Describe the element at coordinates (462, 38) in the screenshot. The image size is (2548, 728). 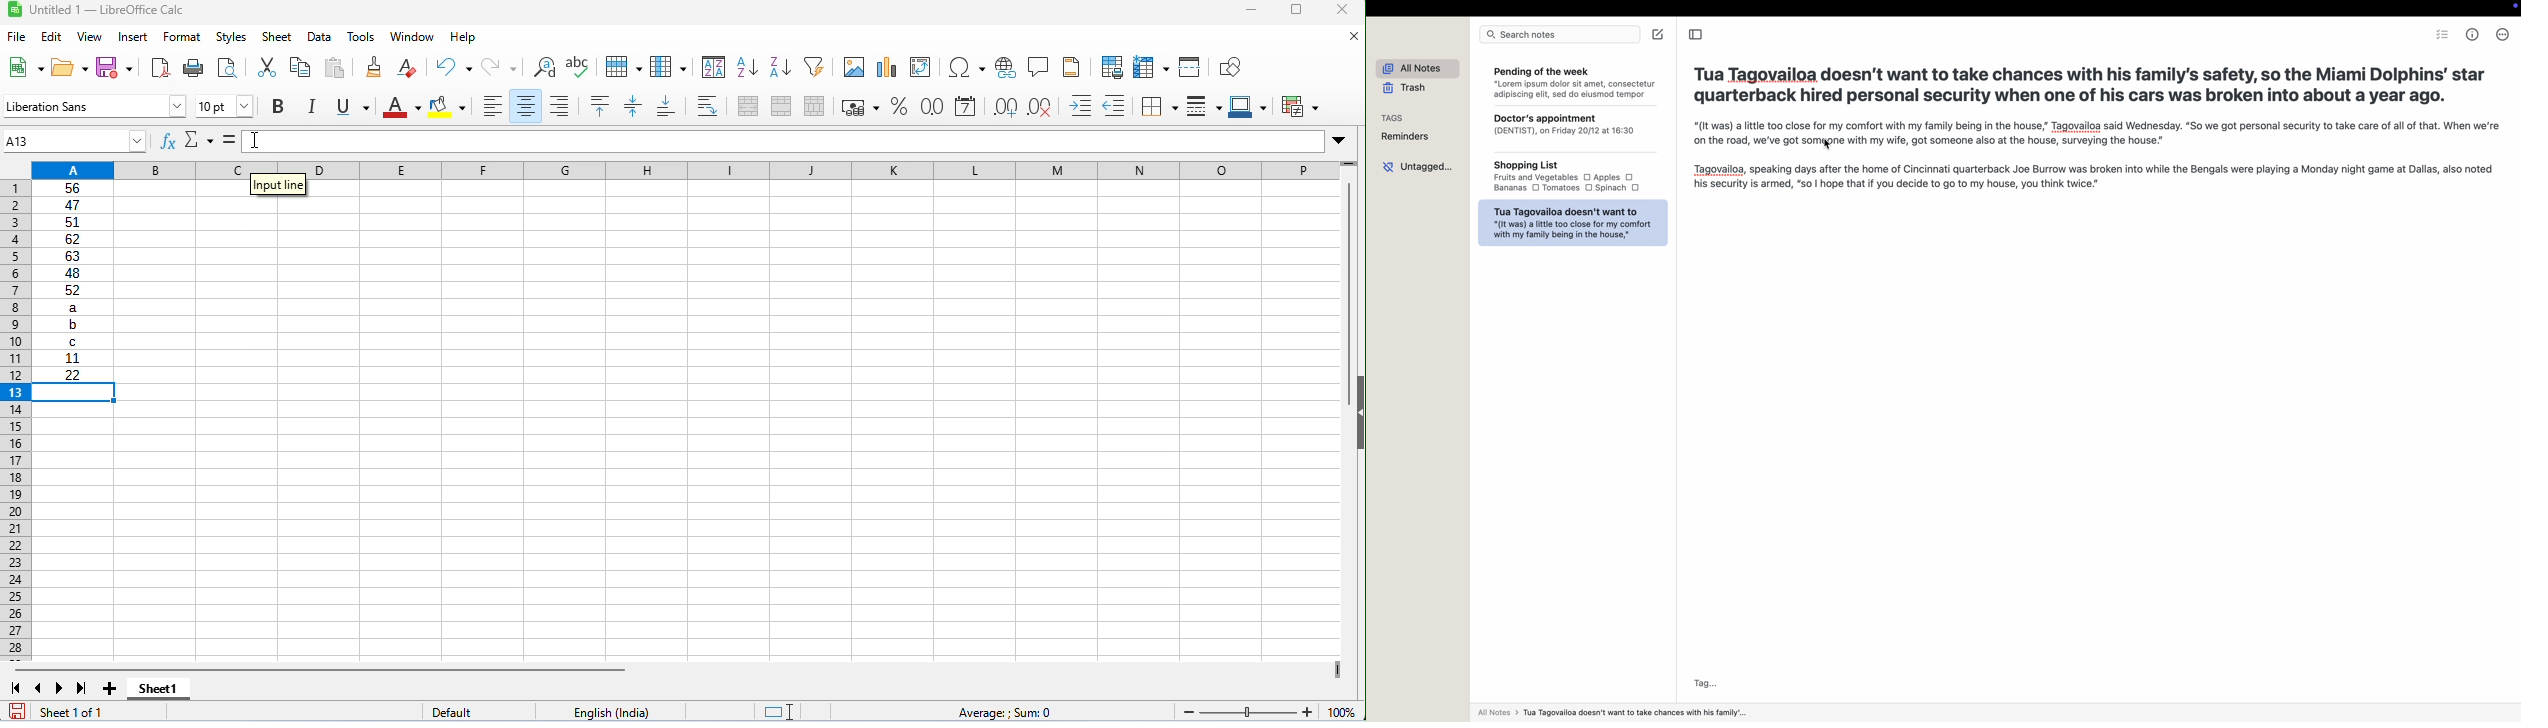
I see `help` at that location.